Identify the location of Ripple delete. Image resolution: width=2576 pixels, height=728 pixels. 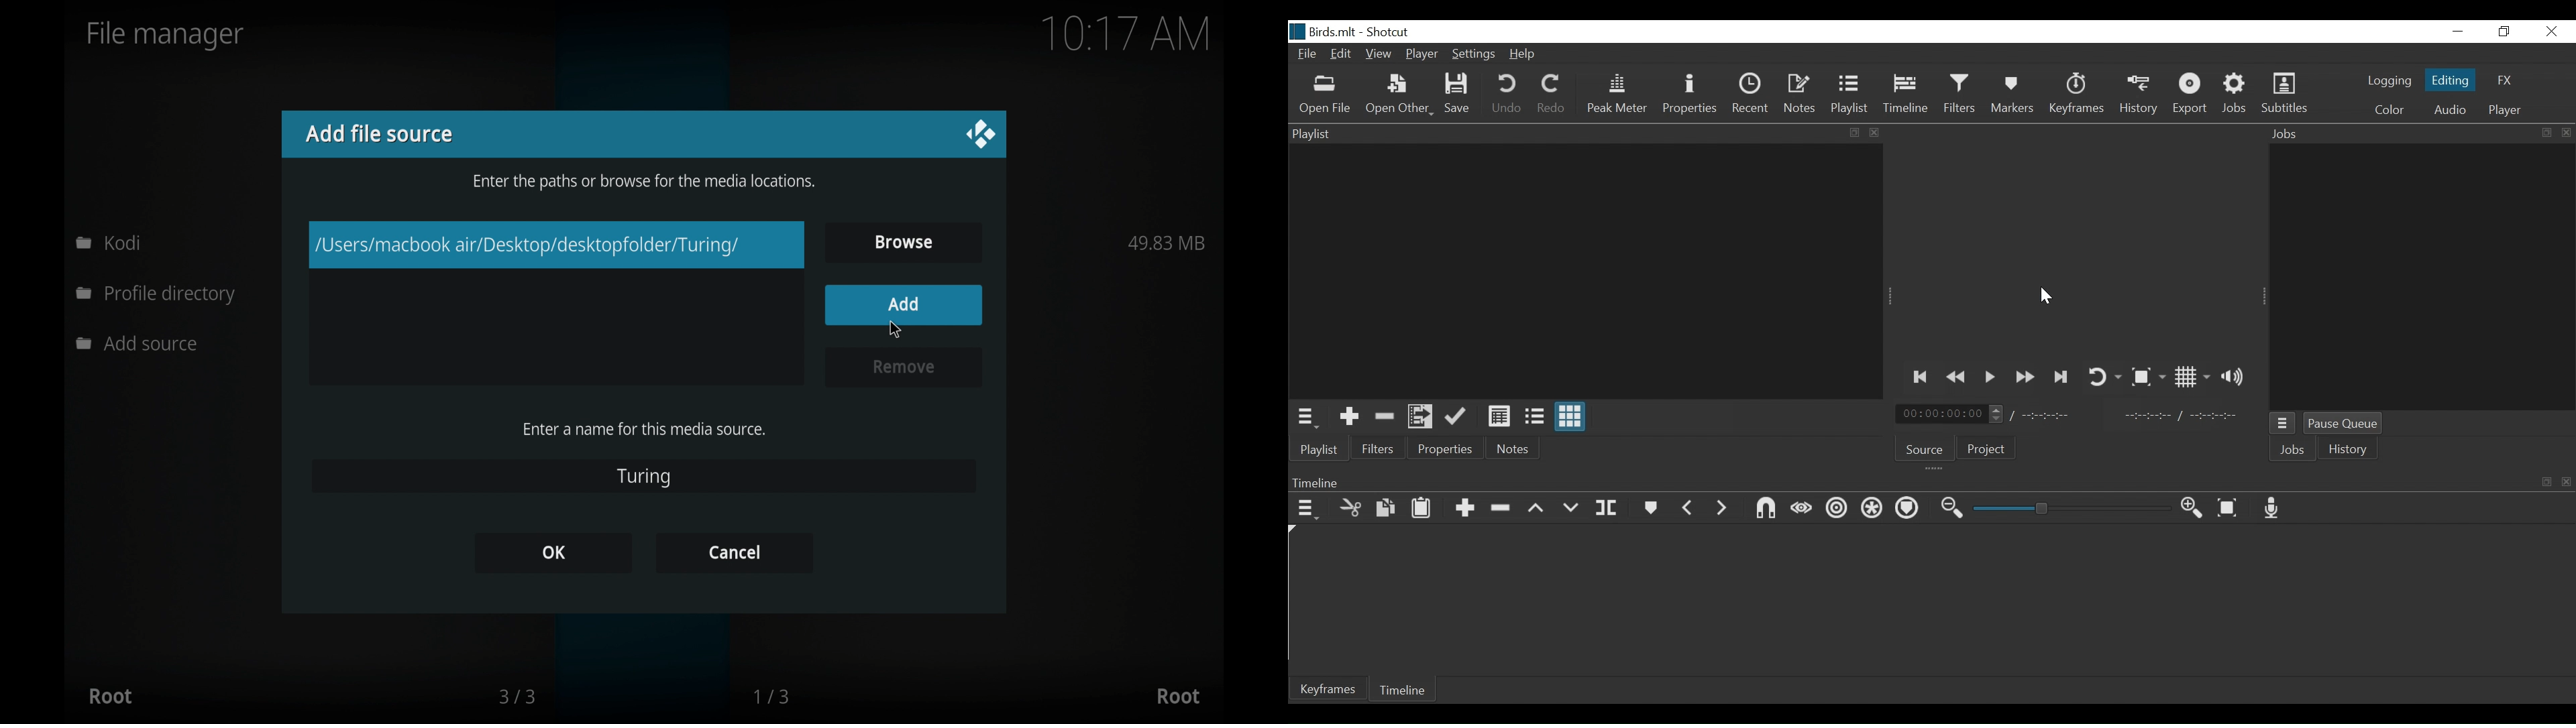
(1503, 508).